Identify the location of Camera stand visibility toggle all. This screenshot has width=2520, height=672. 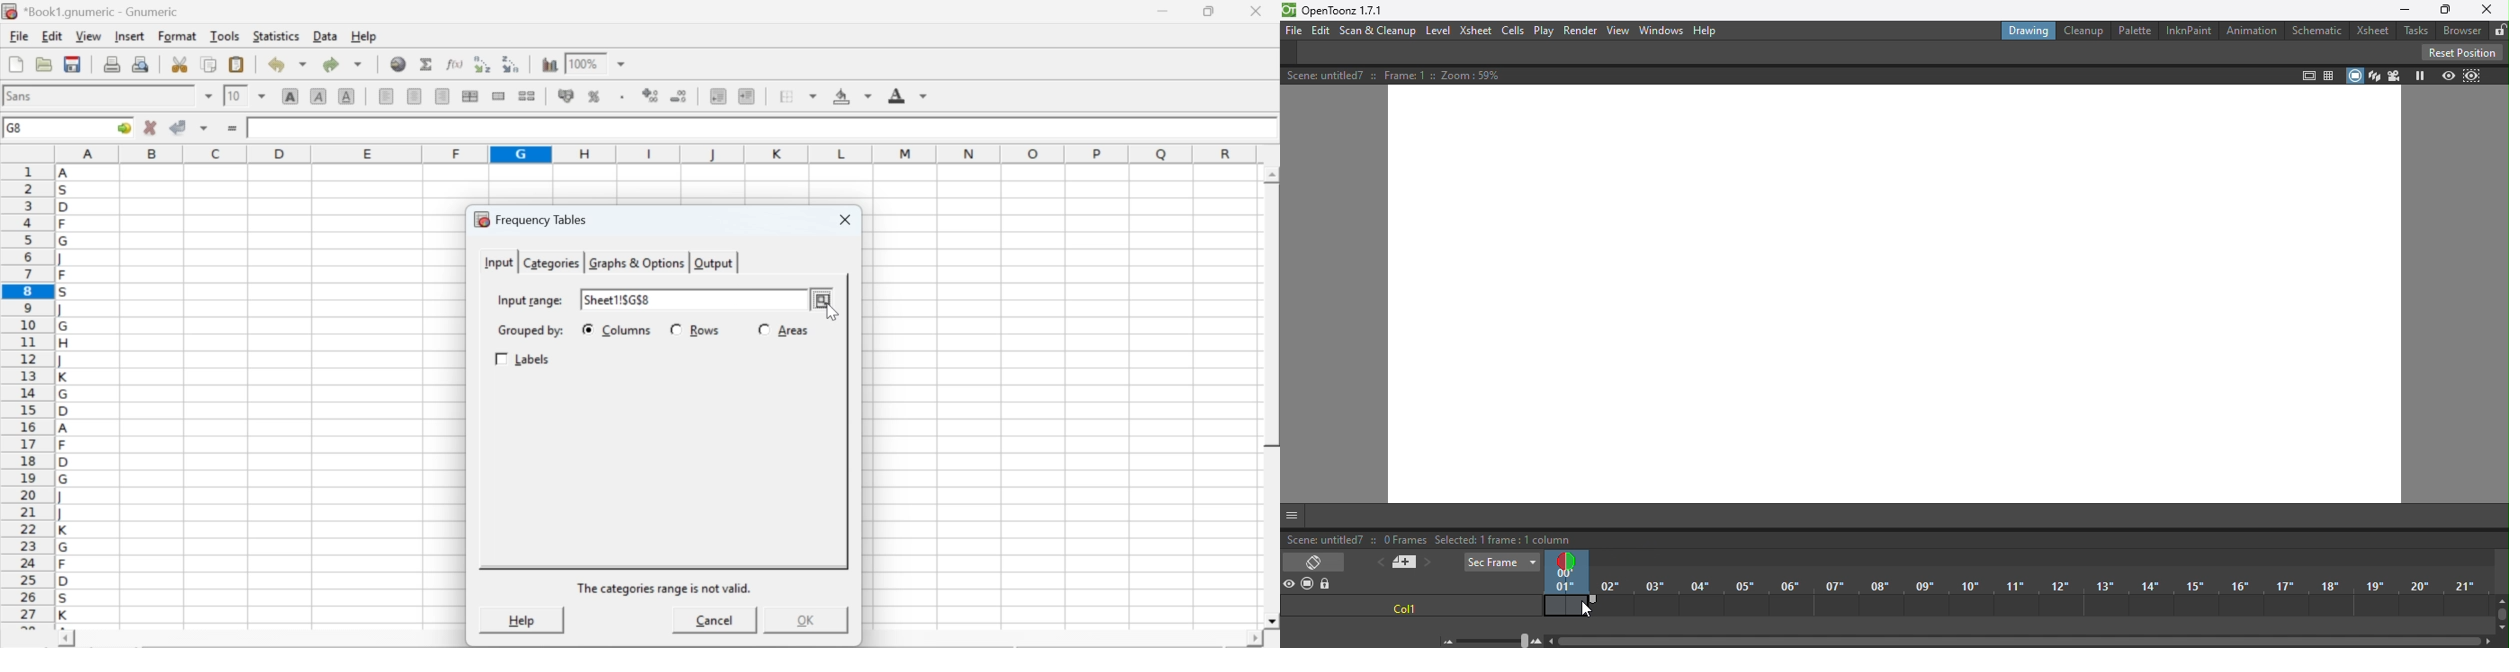
(1309, 584).